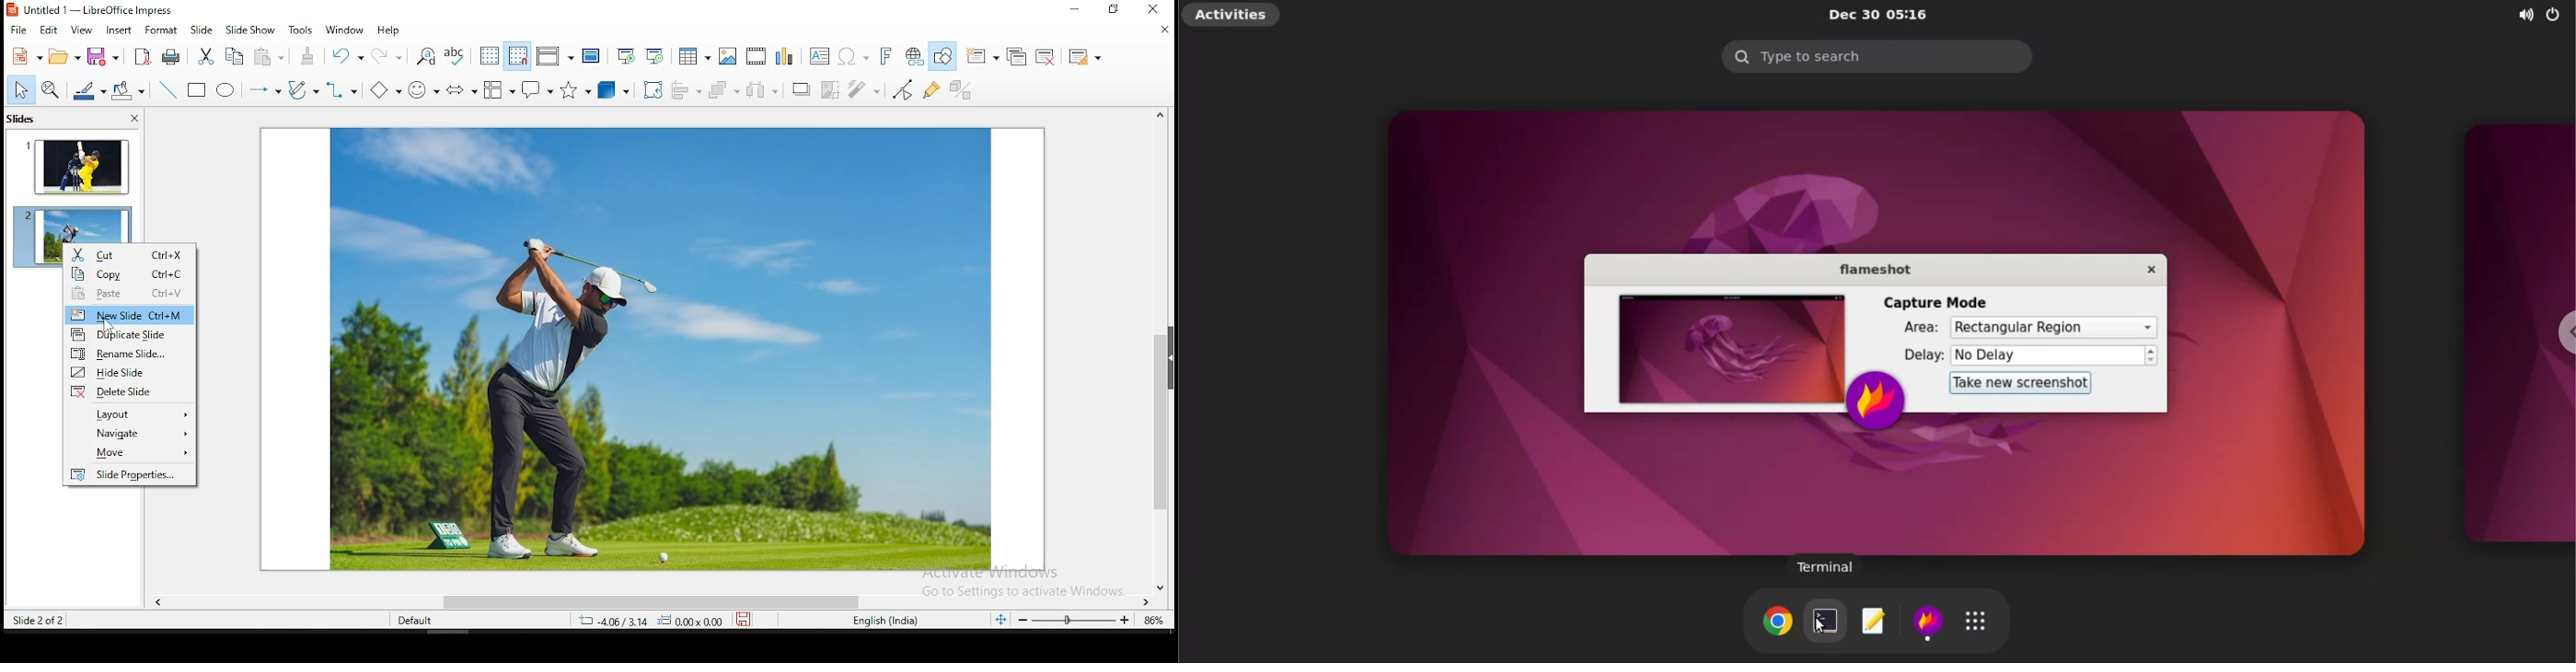 Image resolution: width=2576 pixels, height=672 pixels. What do you see at coordinates (725, 90) in the screenshot?
I see `arrange` at bounding box center [725, 90].